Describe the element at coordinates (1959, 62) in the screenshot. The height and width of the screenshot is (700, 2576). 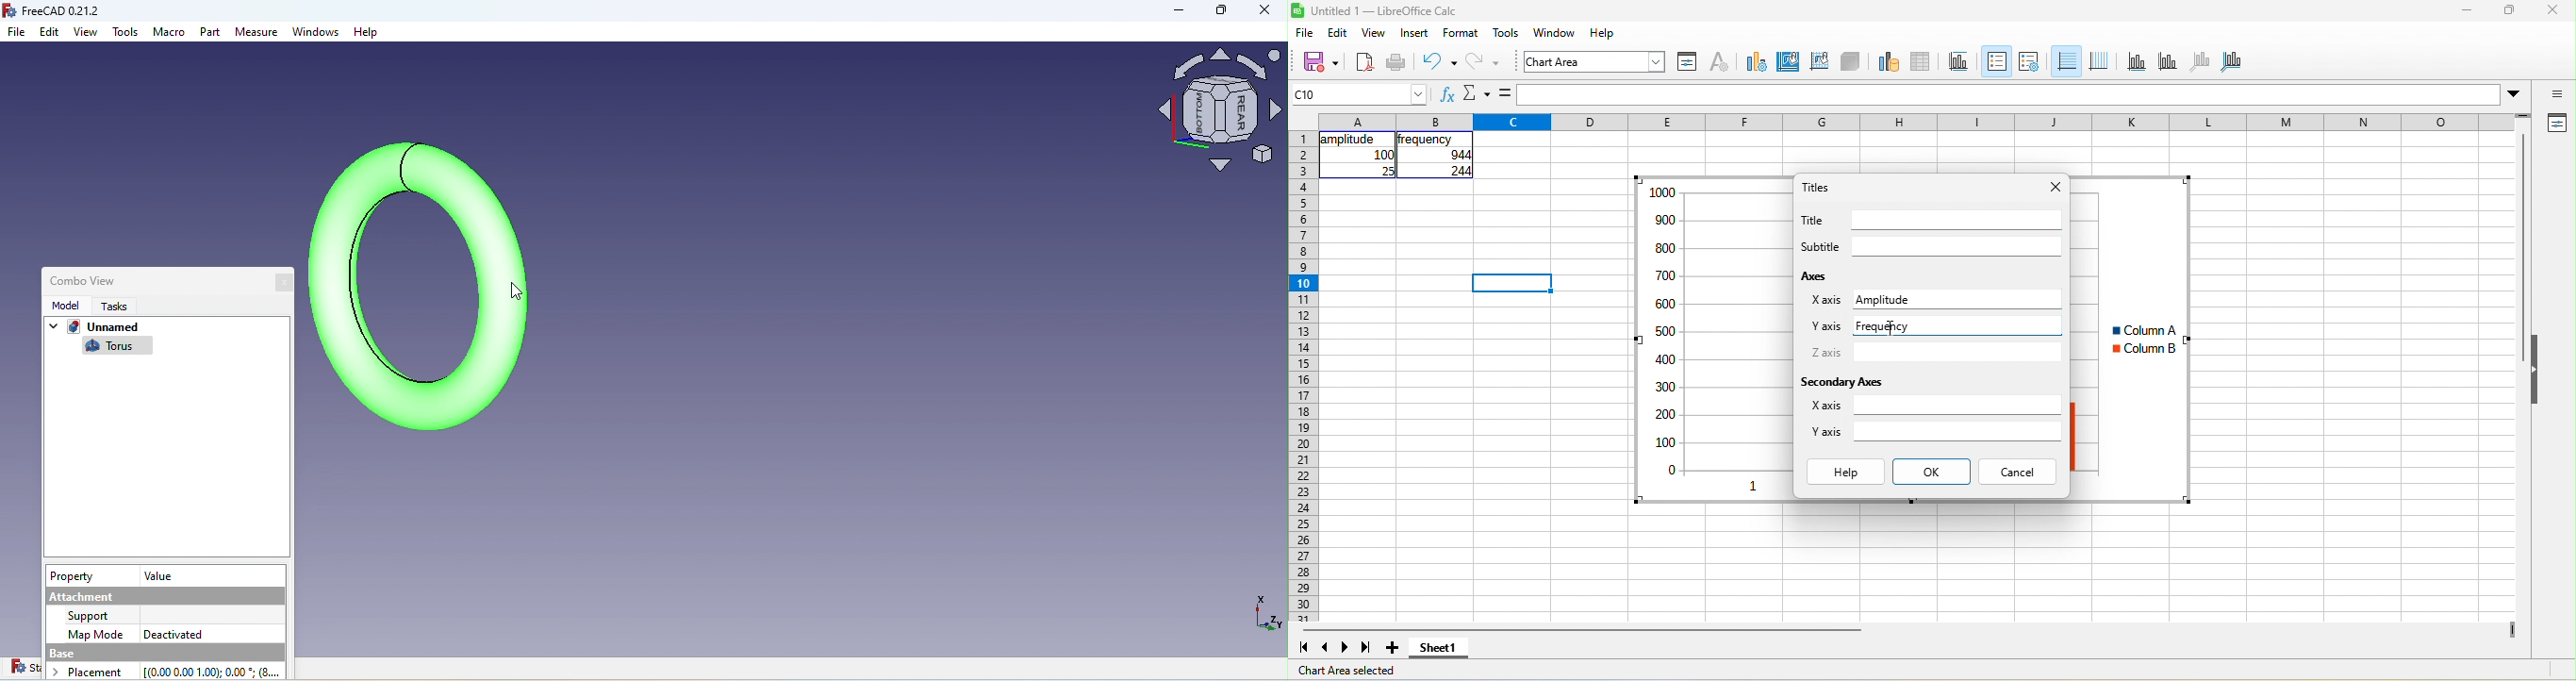
I see `titles` at that location.